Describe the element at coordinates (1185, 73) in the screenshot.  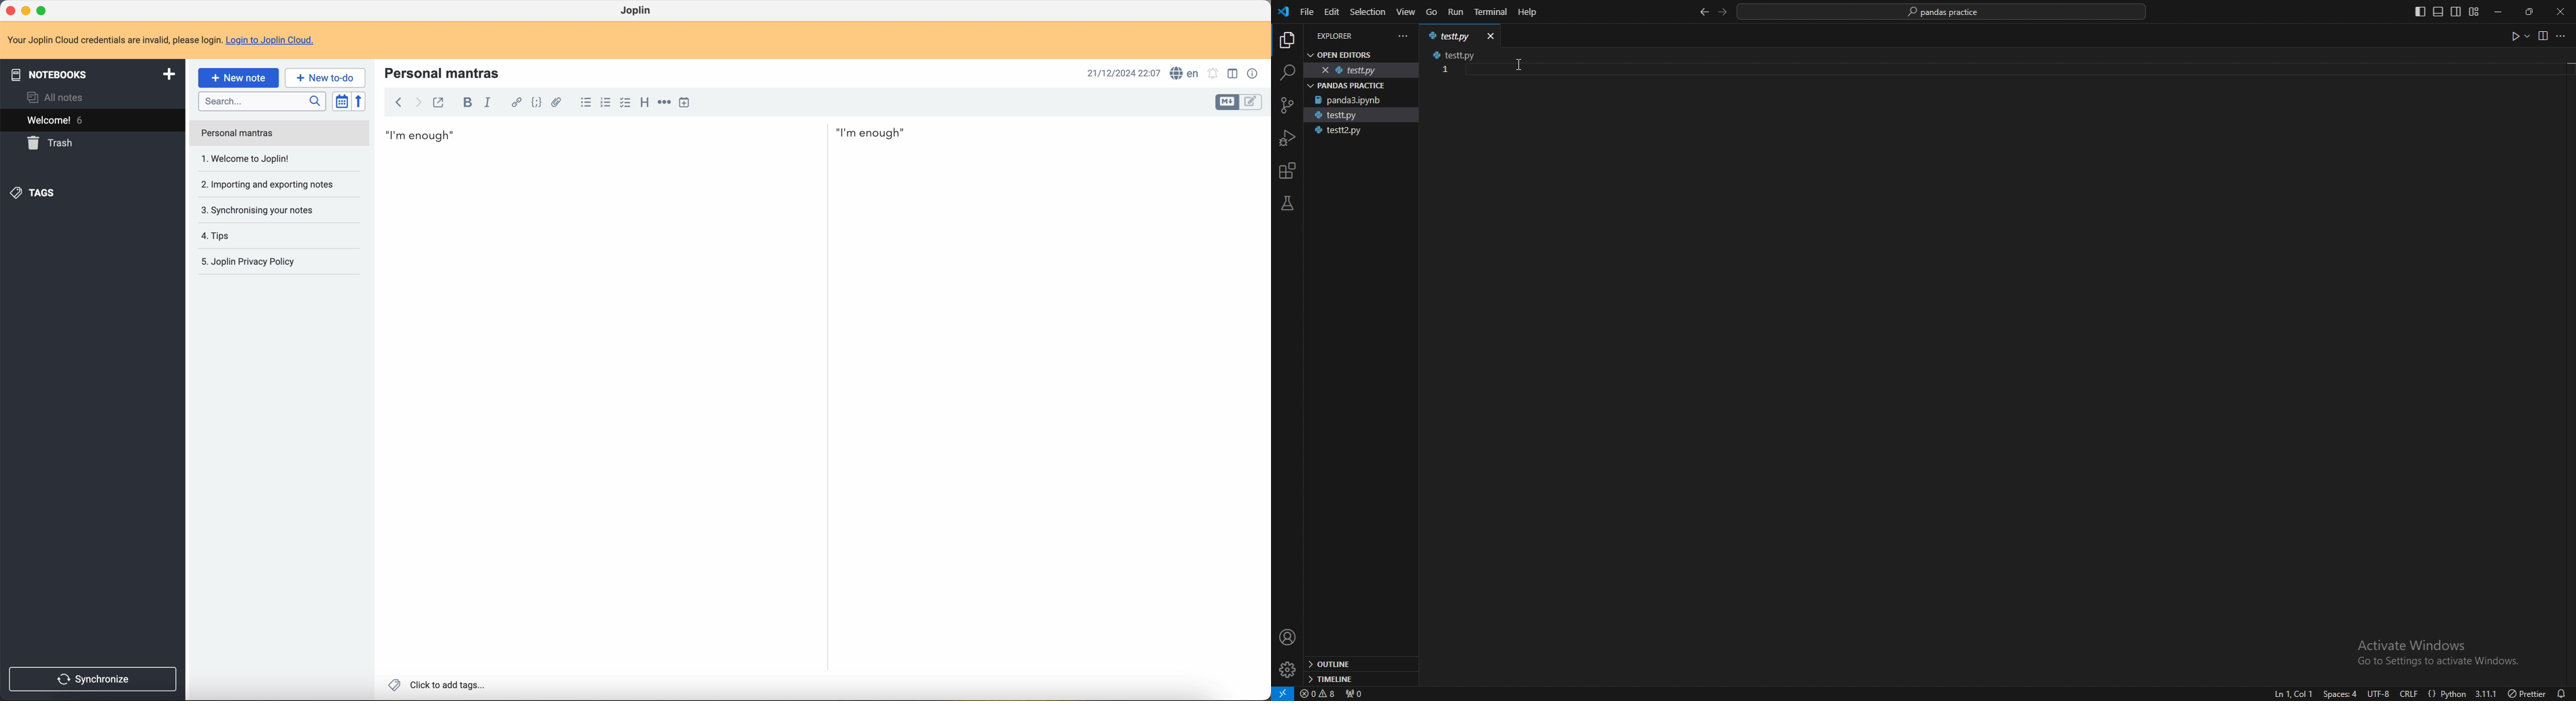
I see `spell checker` at that location.